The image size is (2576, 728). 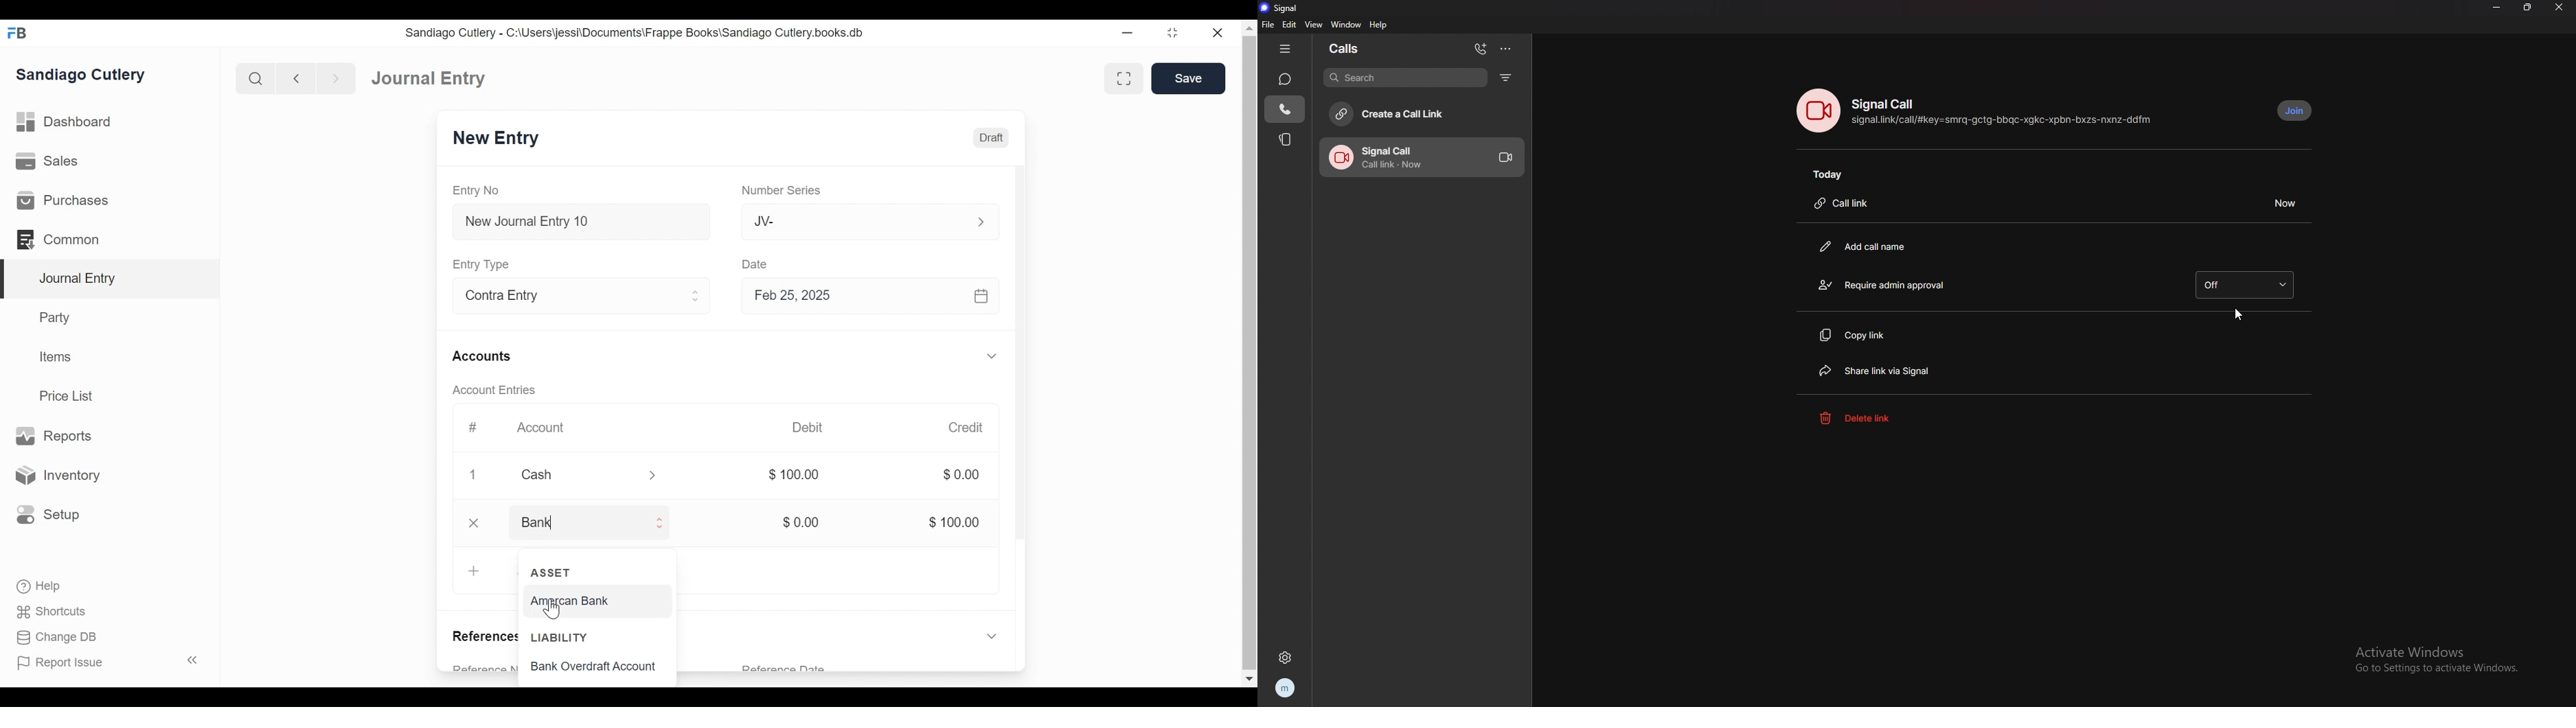 What do you see at coordinates (16, 33) in the screenshot?
I see `Frappe Books Desktop icon` at bounding box center [16, 33].